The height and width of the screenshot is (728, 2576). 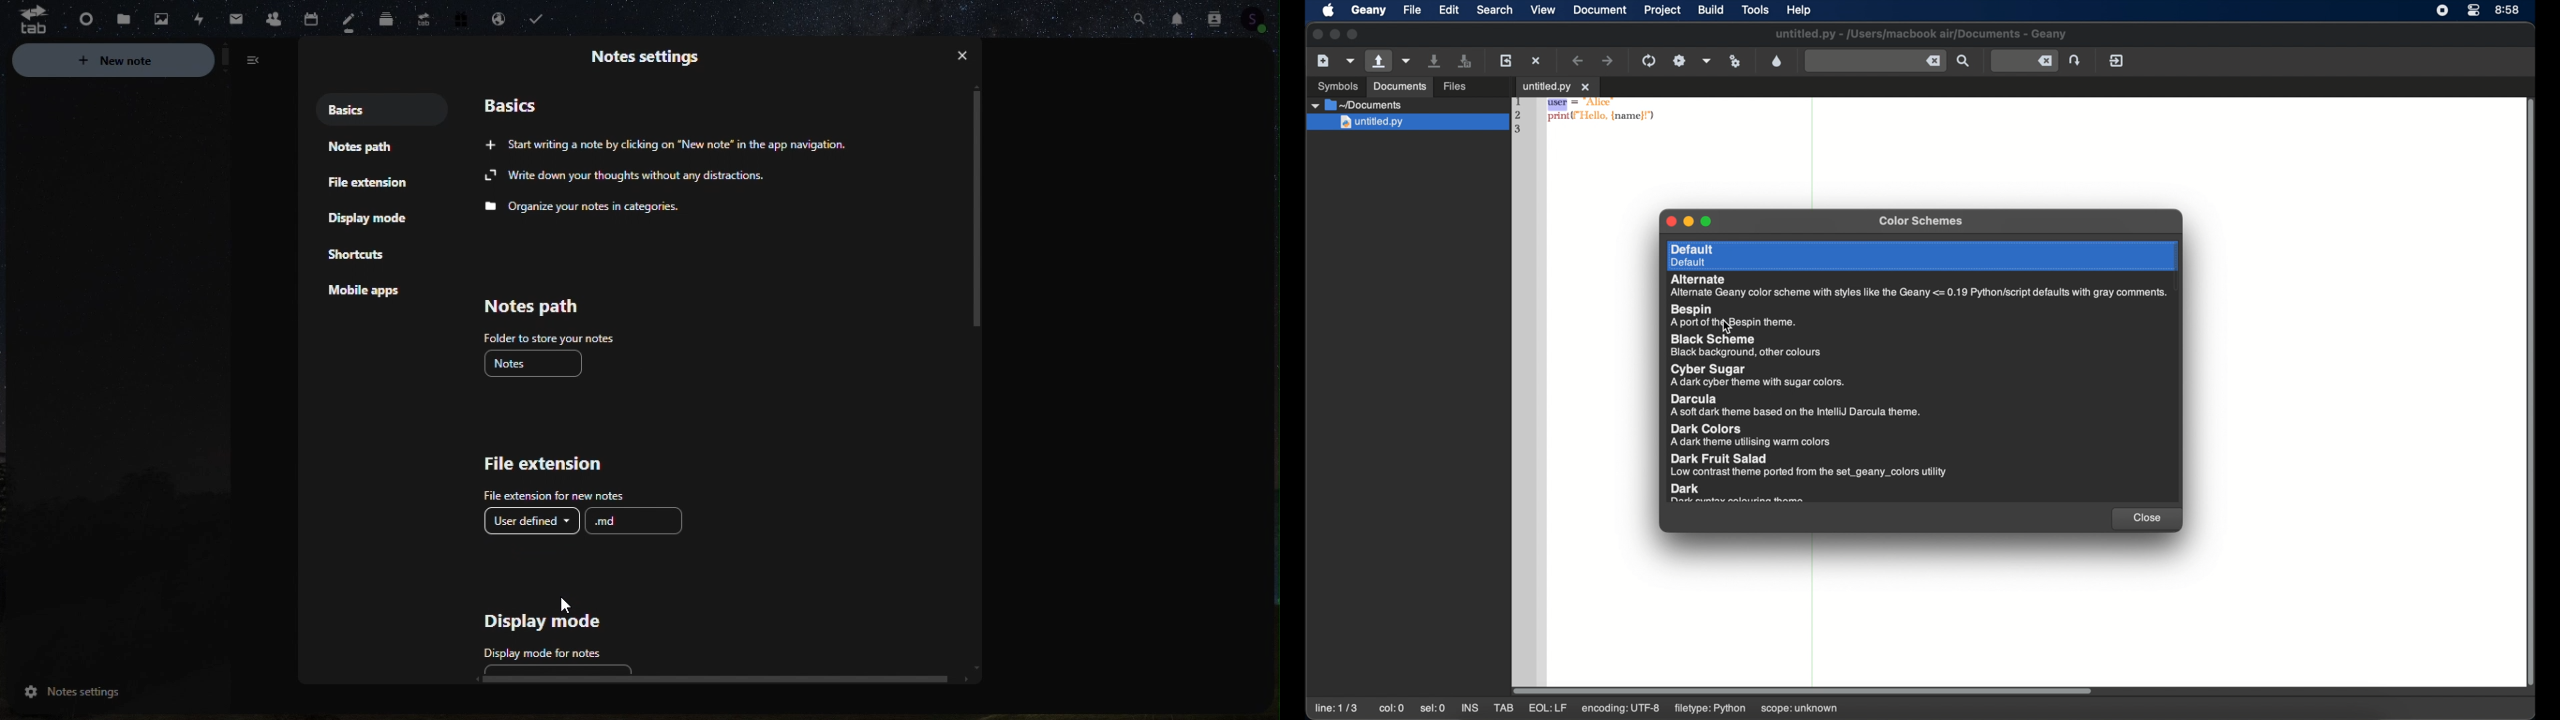 What do you see at coordinates (384, 20) in the screenshot?
I see `Deck` at bounding box center [384, 20].